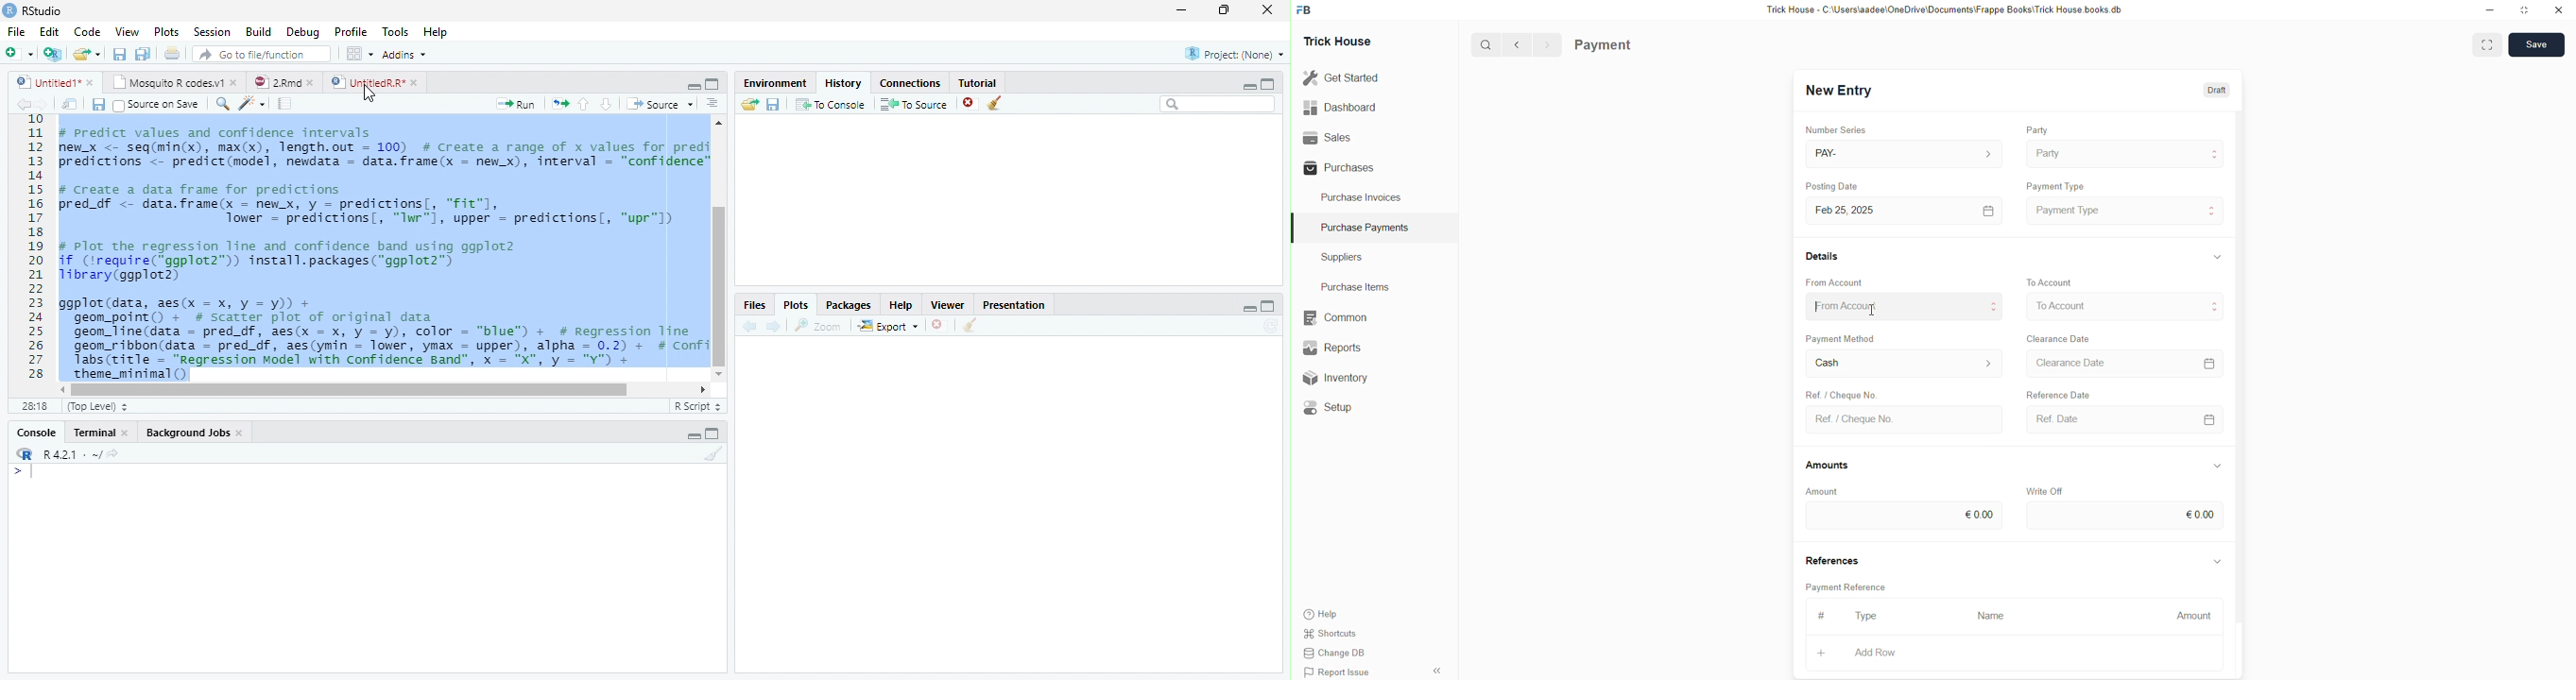  I want to click on Cursor, so click(36, 470).